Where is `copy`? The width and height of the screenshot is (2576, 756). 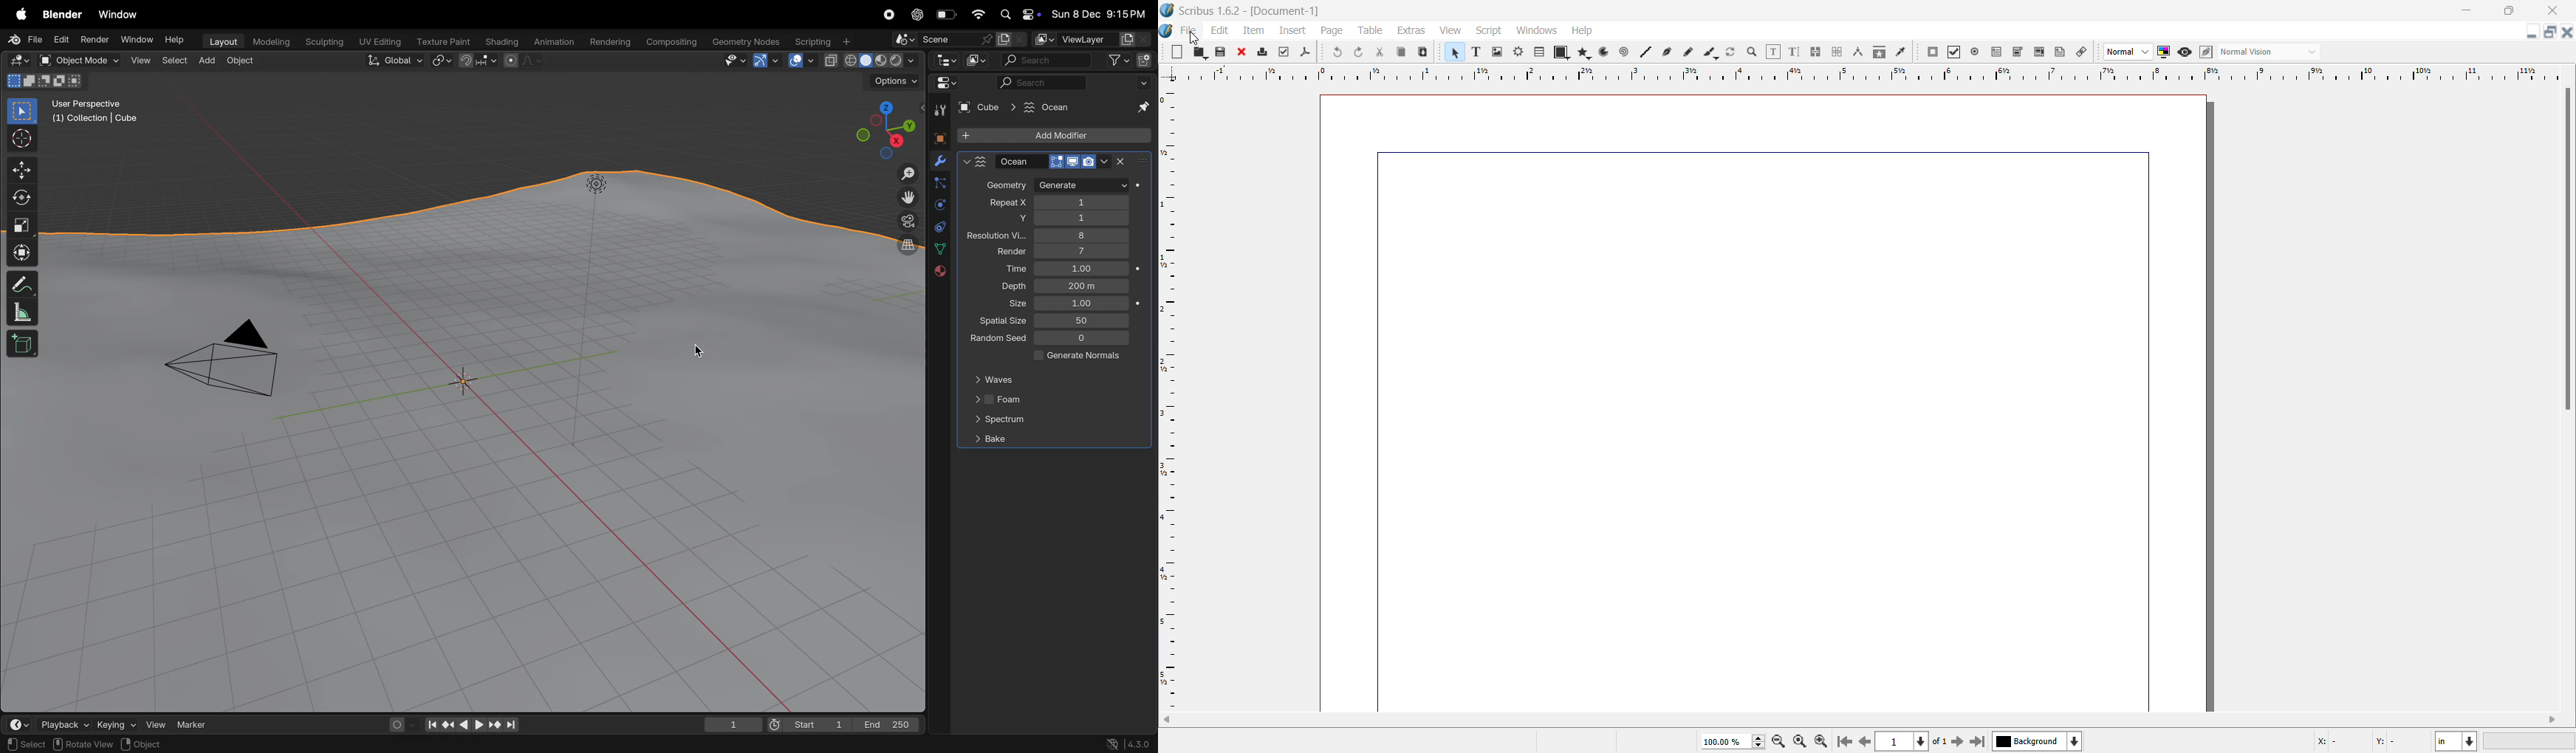
copy is located at coordinates (1012, 39).